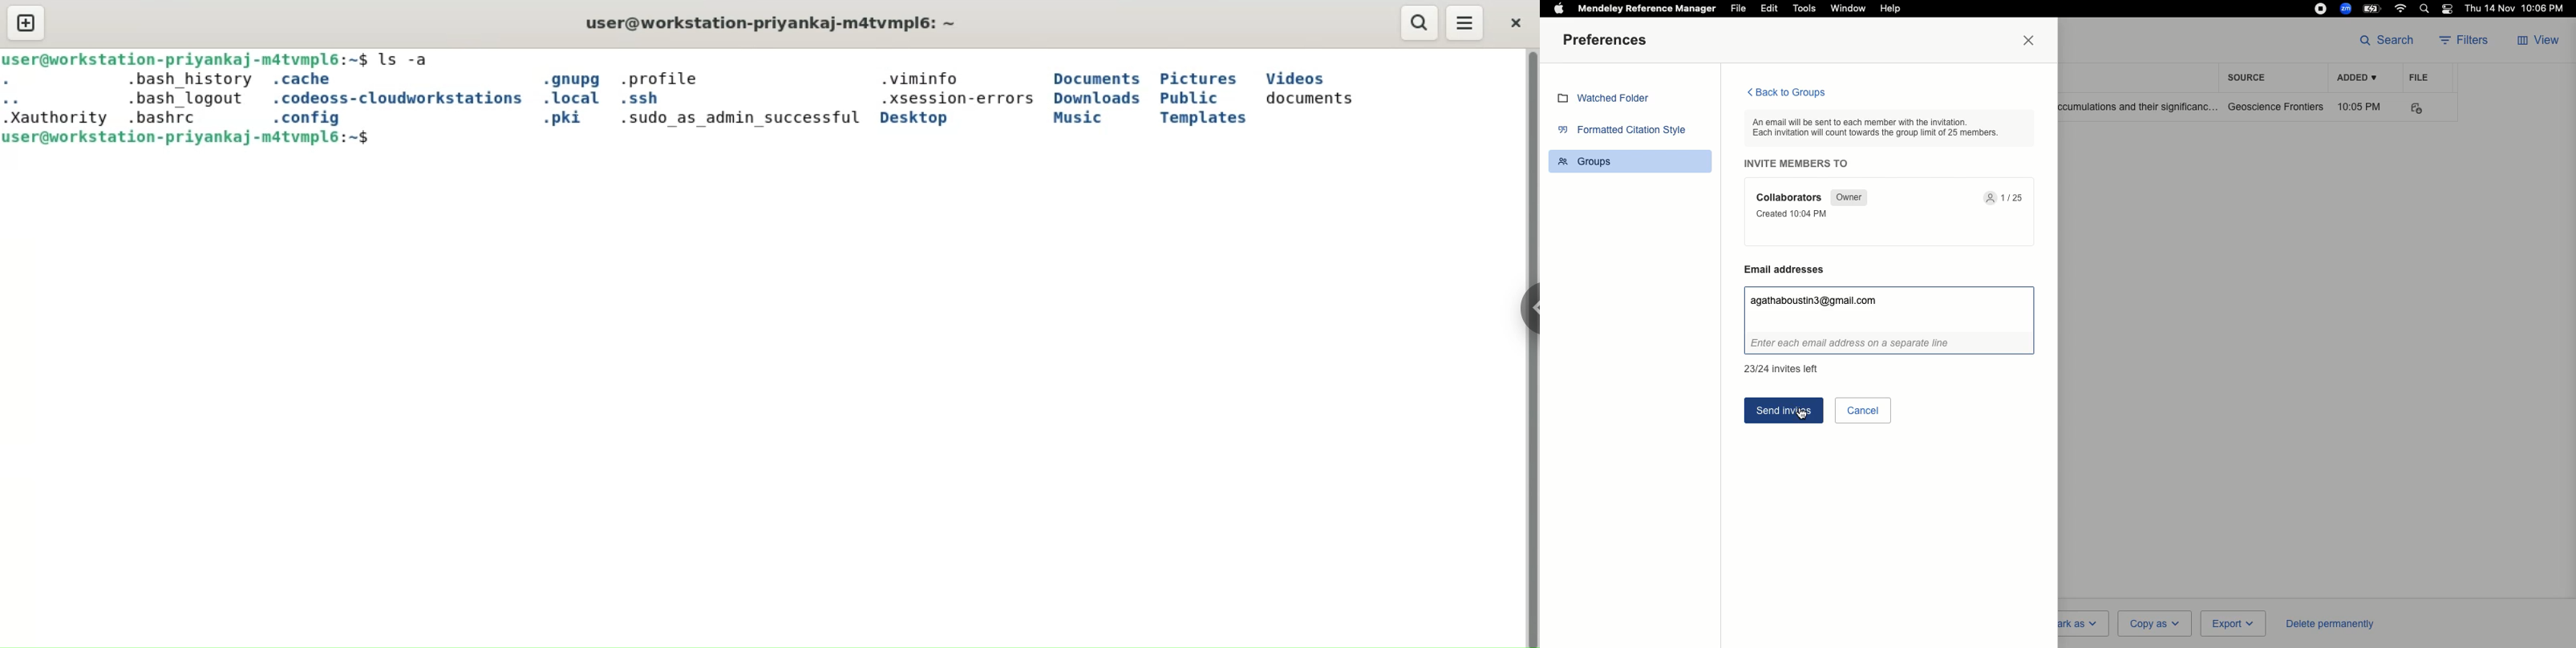 The height and width of the screenshot is (672, 2576). What do you see at coordinates (1796, 214) in the screenshot?
I see `Created` at bounding box center [1796, 214].